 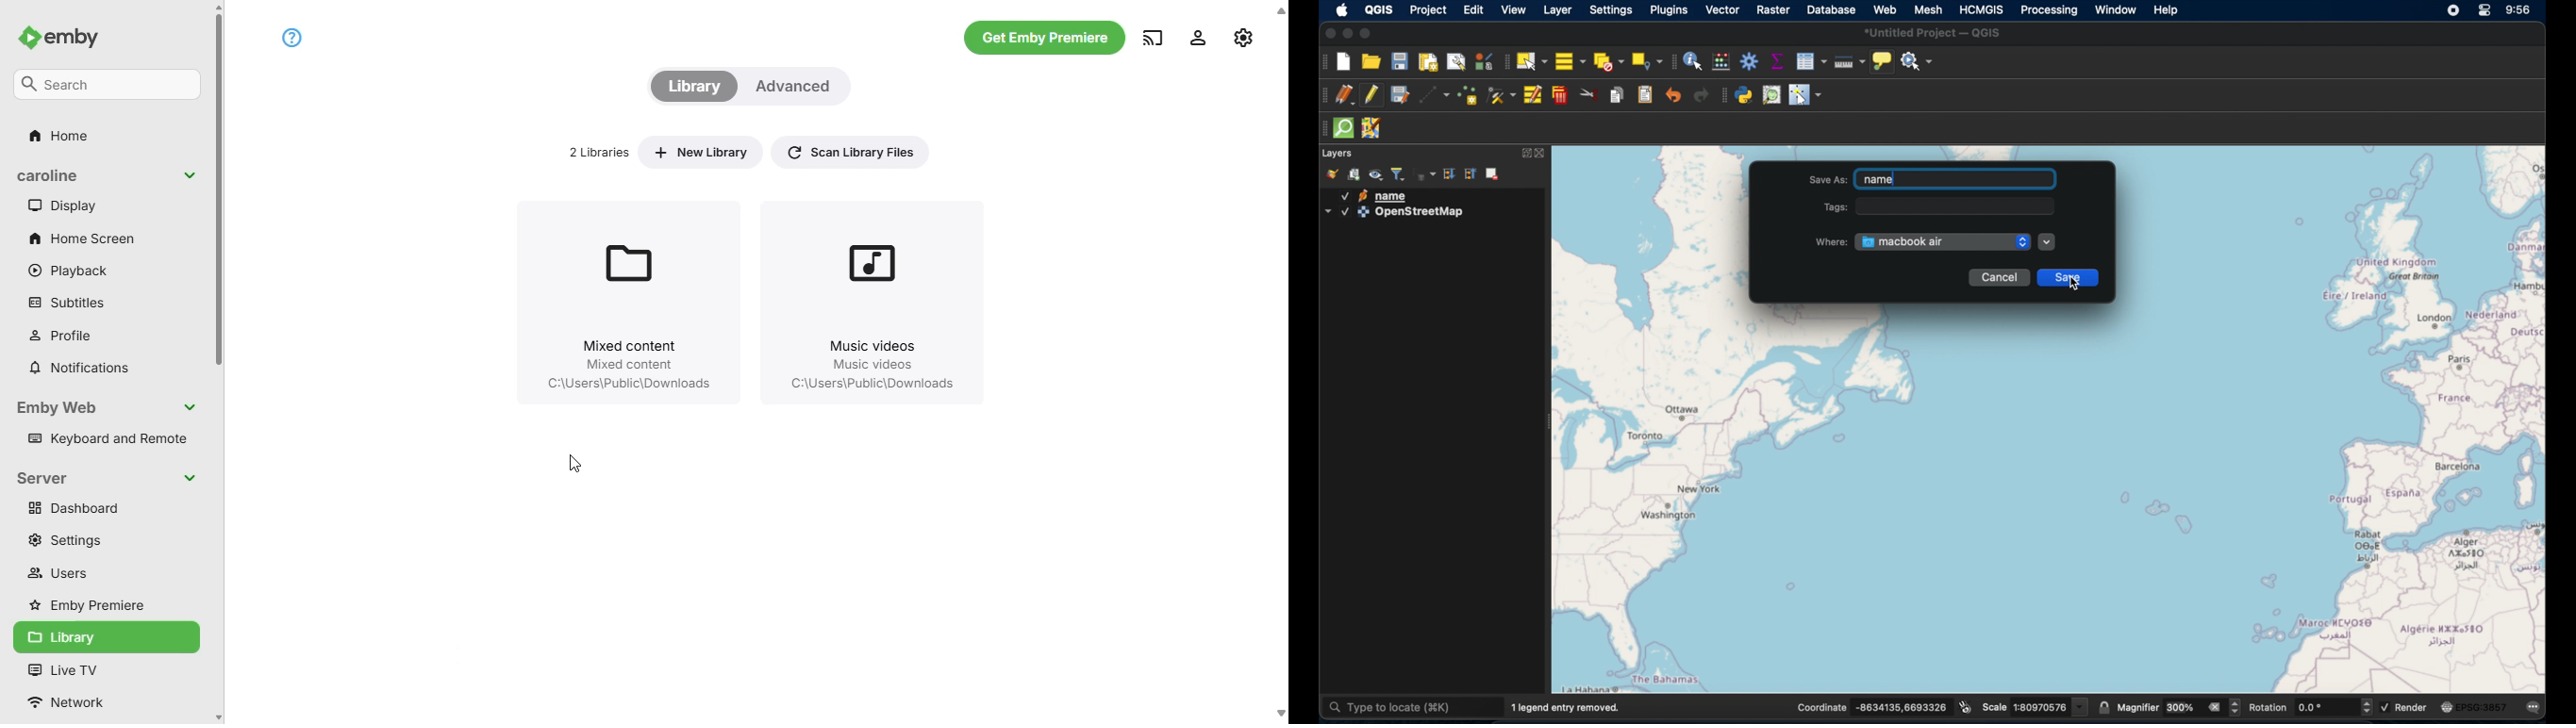 I want to click on jsom remote, so click(x=1370, y=128).